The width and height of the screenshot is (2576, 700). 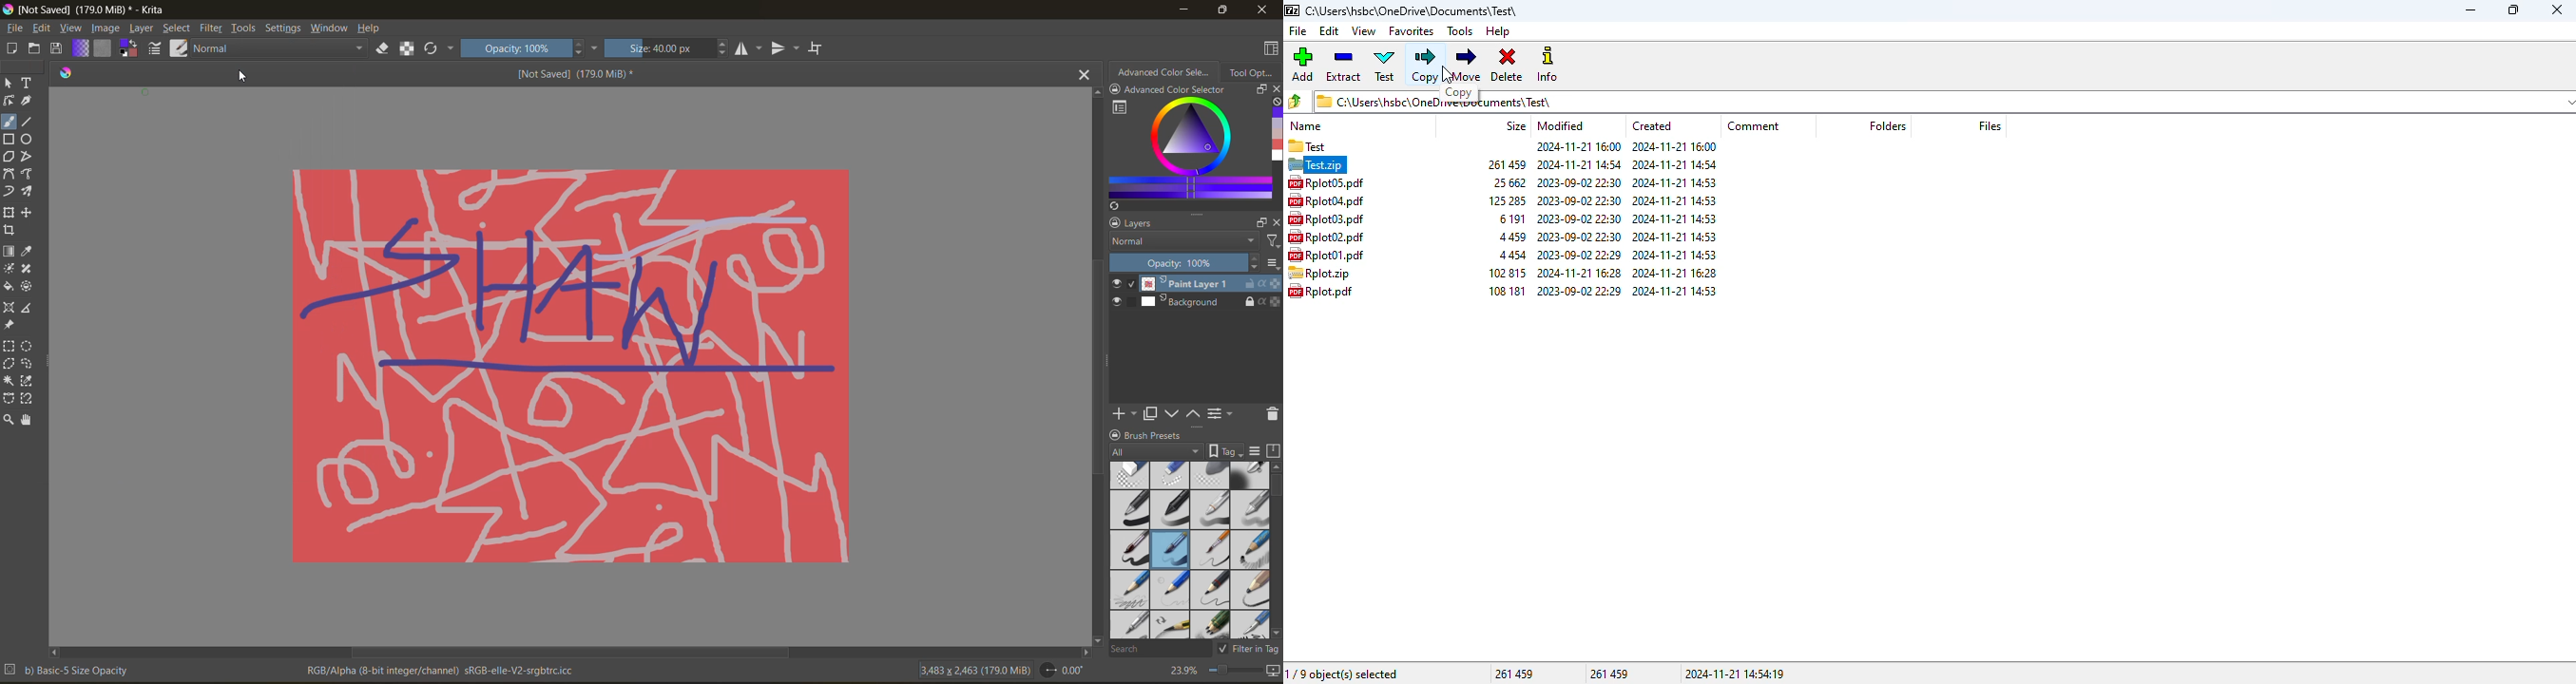 What do you see at coordinates (1186, 154) in the screenshot?
I see `advanced color selector` at bounding box center [1186, 154].